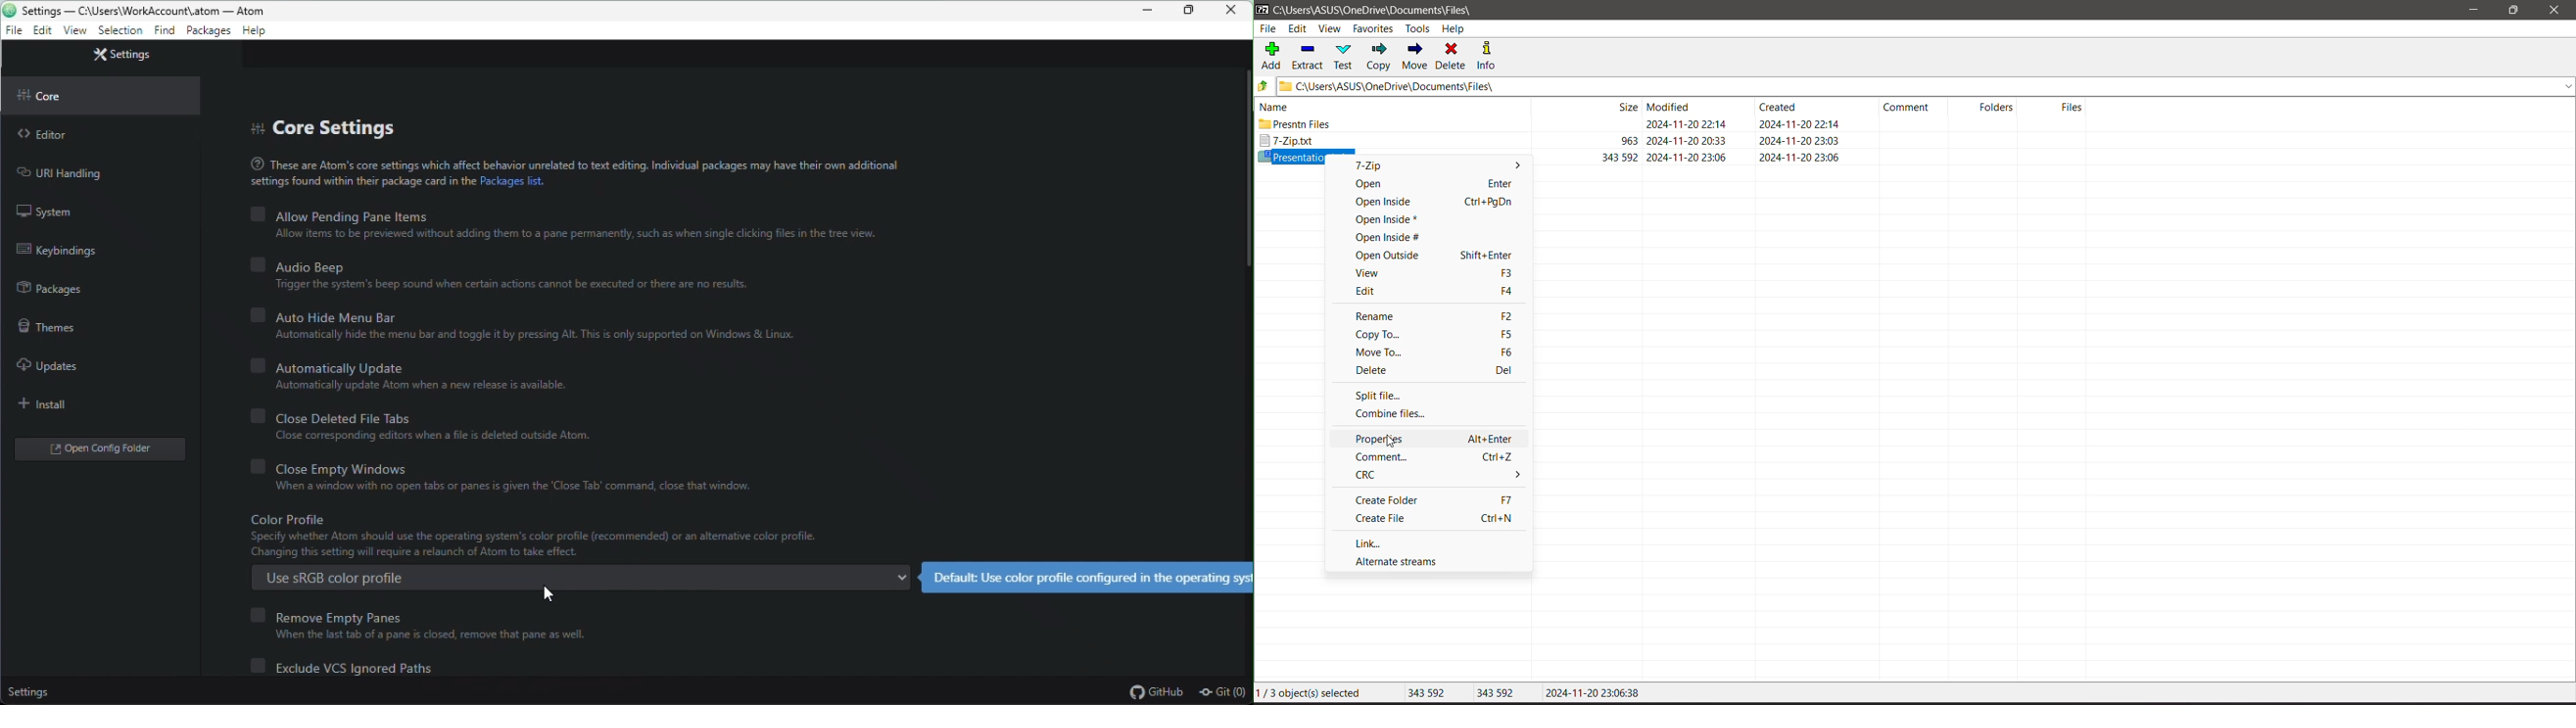 This screenshot has height=728, width=2576. I want to click on Properties, so click(1420, 438).